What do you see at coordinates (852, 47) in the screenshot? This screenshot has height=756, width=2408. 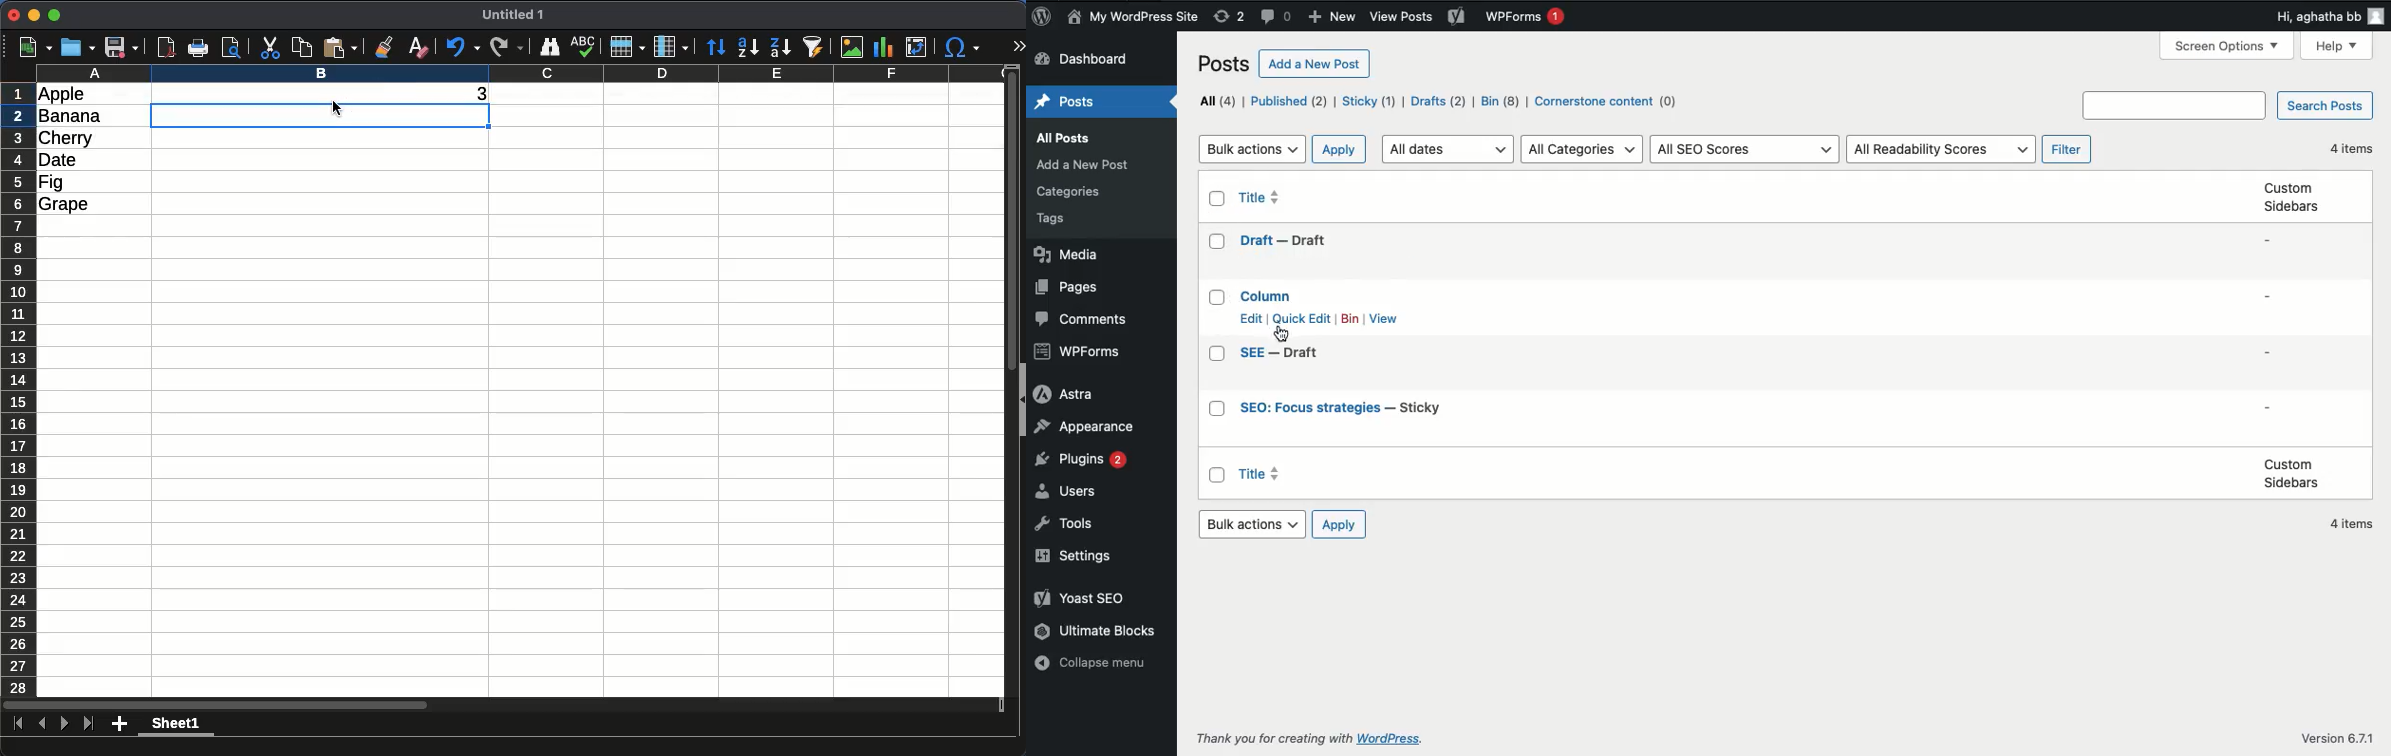 I see `image` at bounding box center [852, 47].